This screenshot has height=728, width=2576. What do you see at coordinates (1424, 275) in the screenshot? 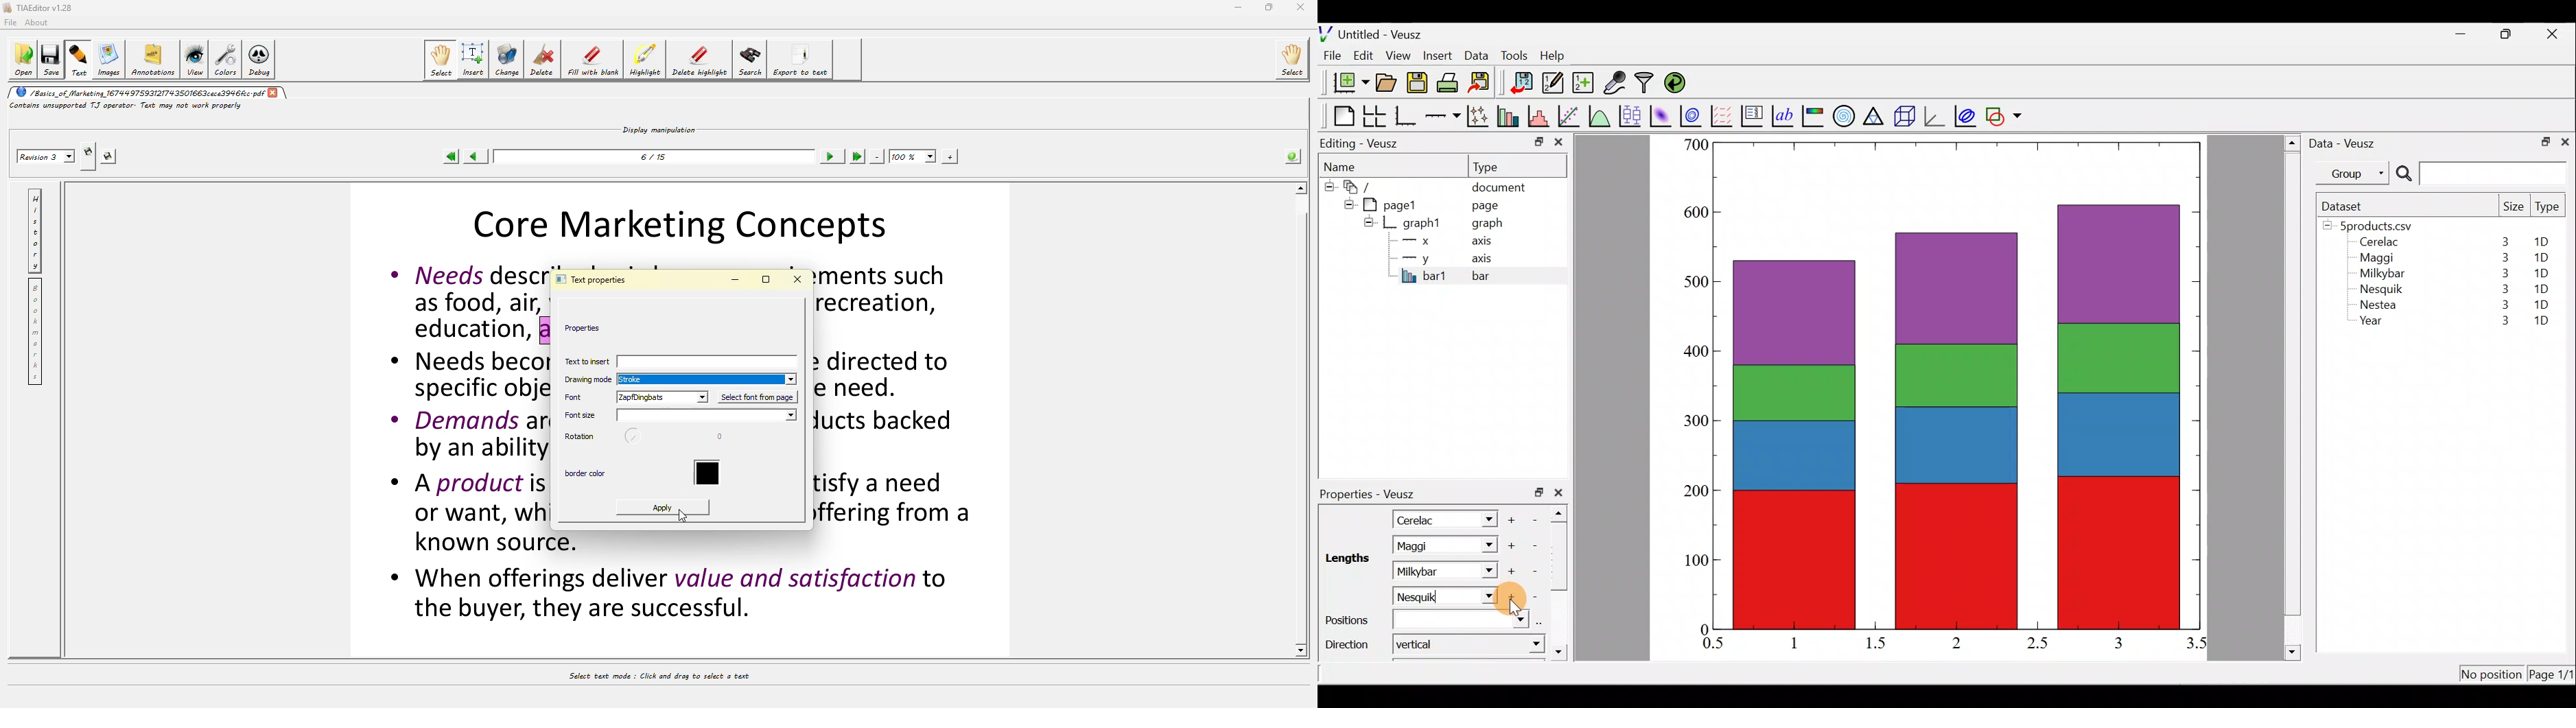
I see `bar1` at bounding box center [1424, 275].